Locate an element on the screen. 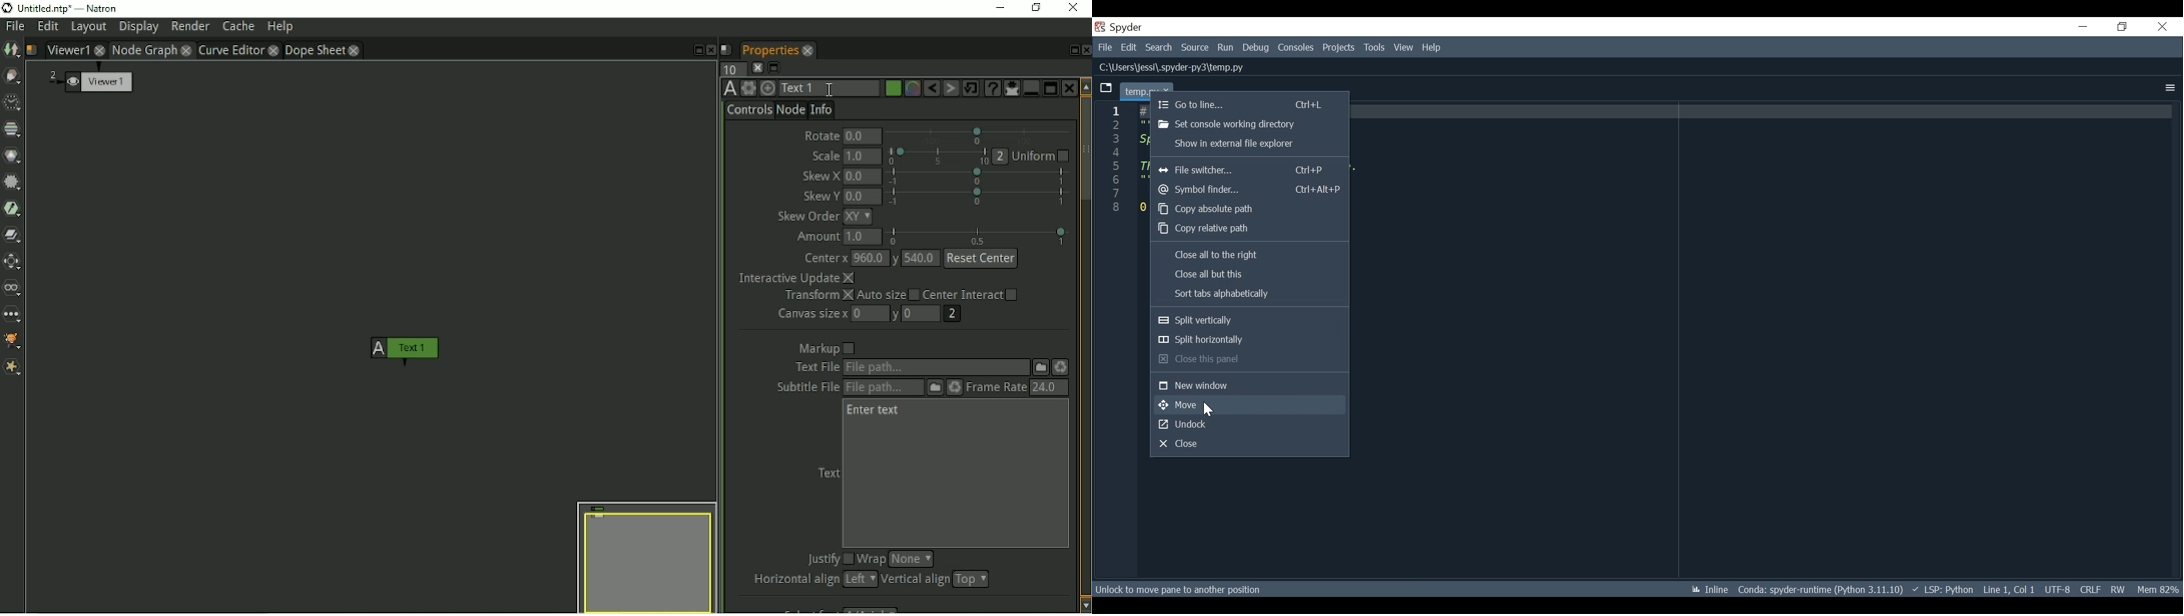  Source is located at coordinates (1195, 48).